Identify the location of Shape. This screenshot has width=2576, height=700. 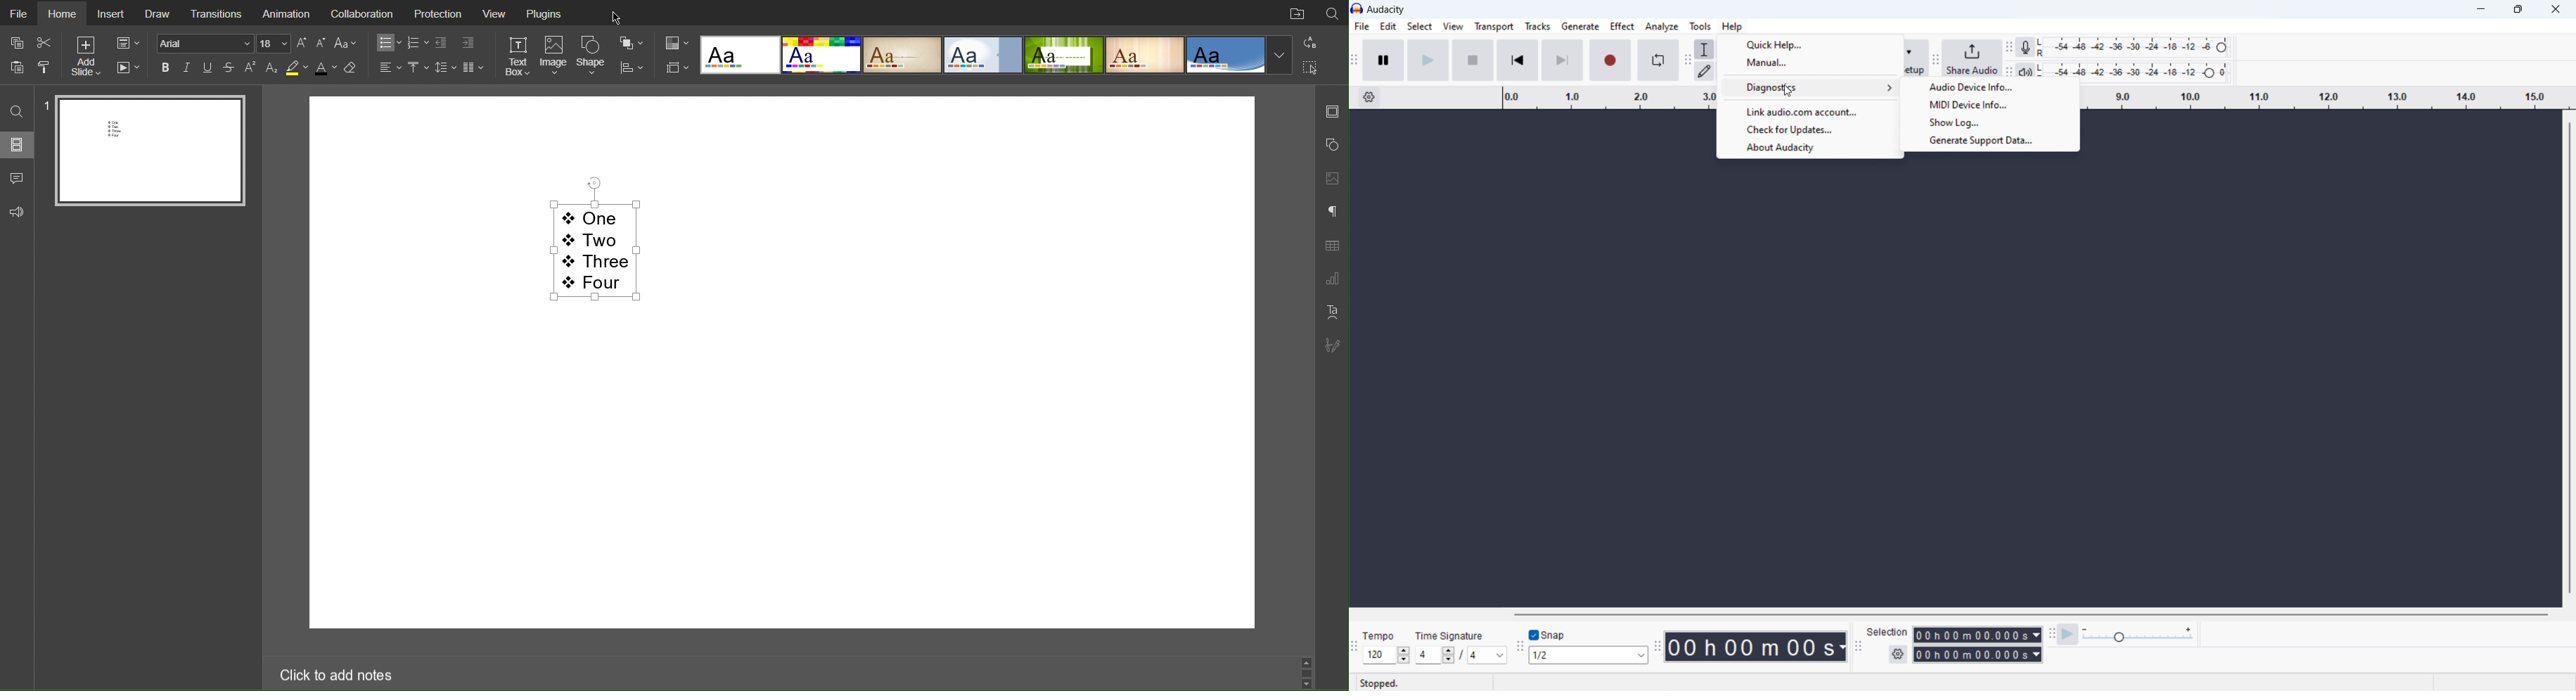
(594, 58).